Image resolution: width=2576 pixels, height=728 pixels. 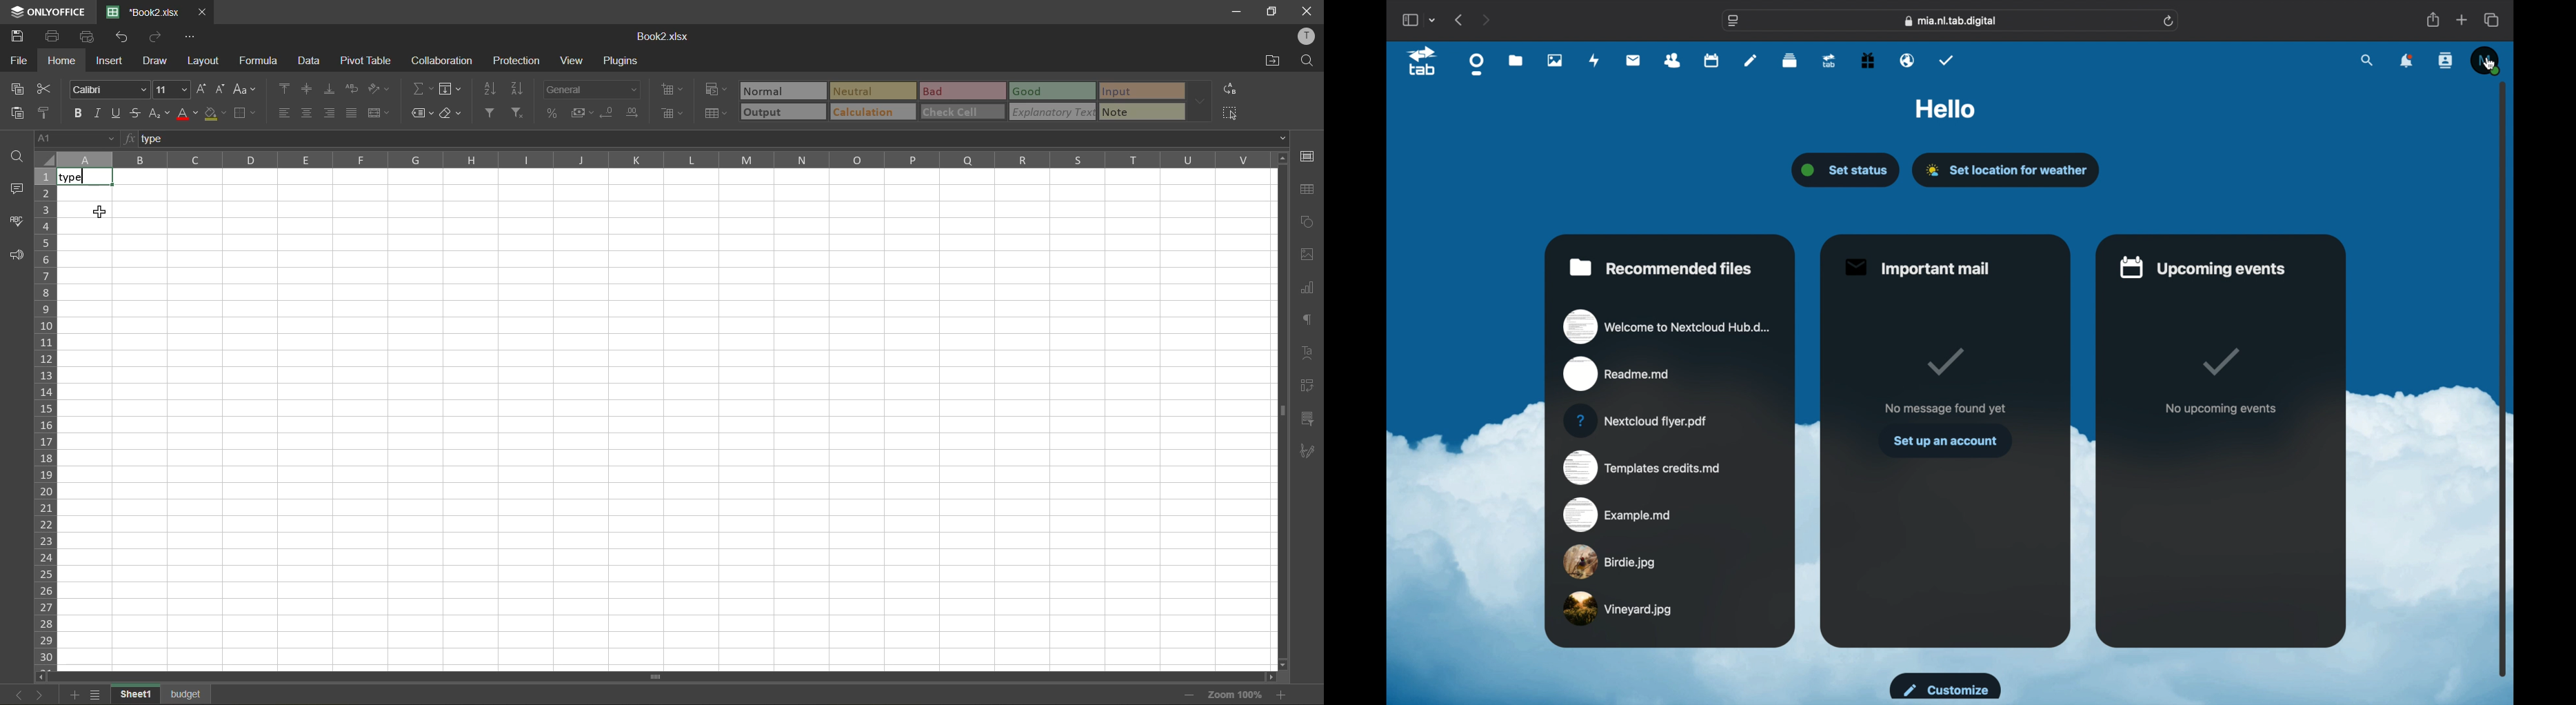 What do you see at coordinates (2493, 20) in the screenshot?
I see `show tab overview` at bounding box center [2493, 20].